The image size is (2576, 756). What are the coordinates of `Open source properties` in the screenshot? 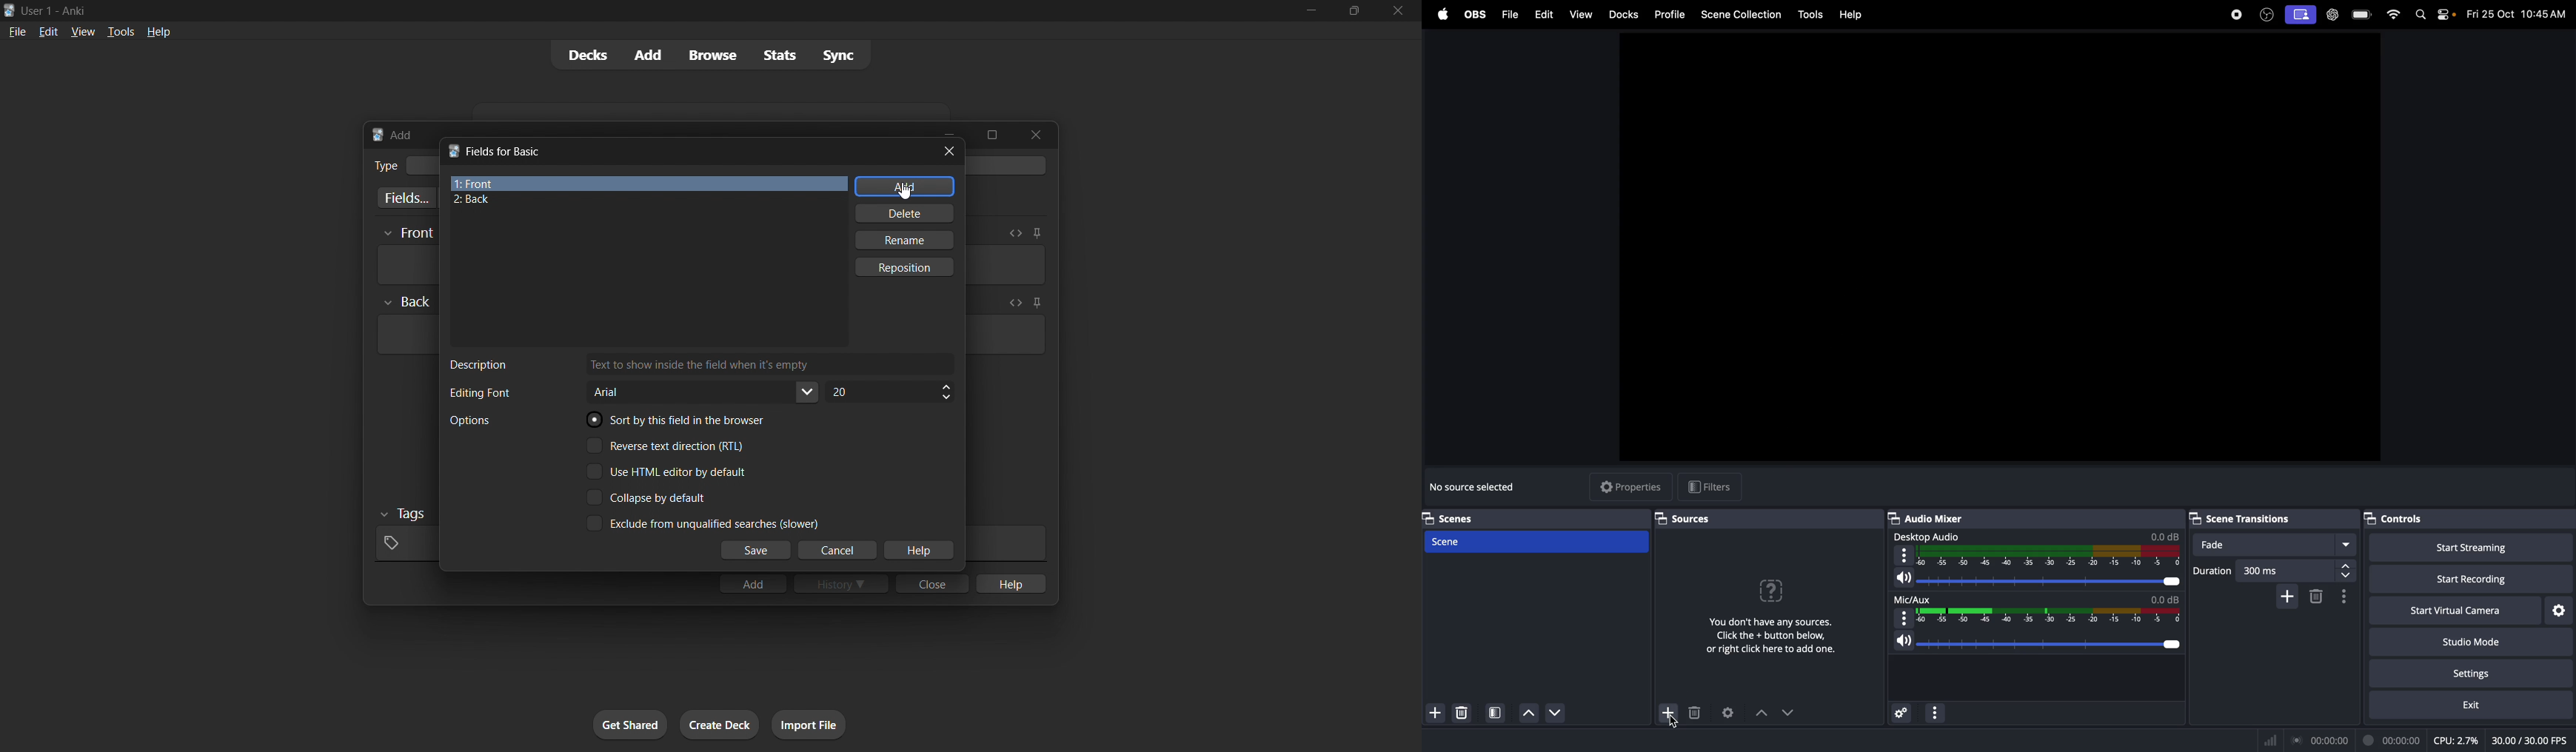 It's located at (1726, 715).